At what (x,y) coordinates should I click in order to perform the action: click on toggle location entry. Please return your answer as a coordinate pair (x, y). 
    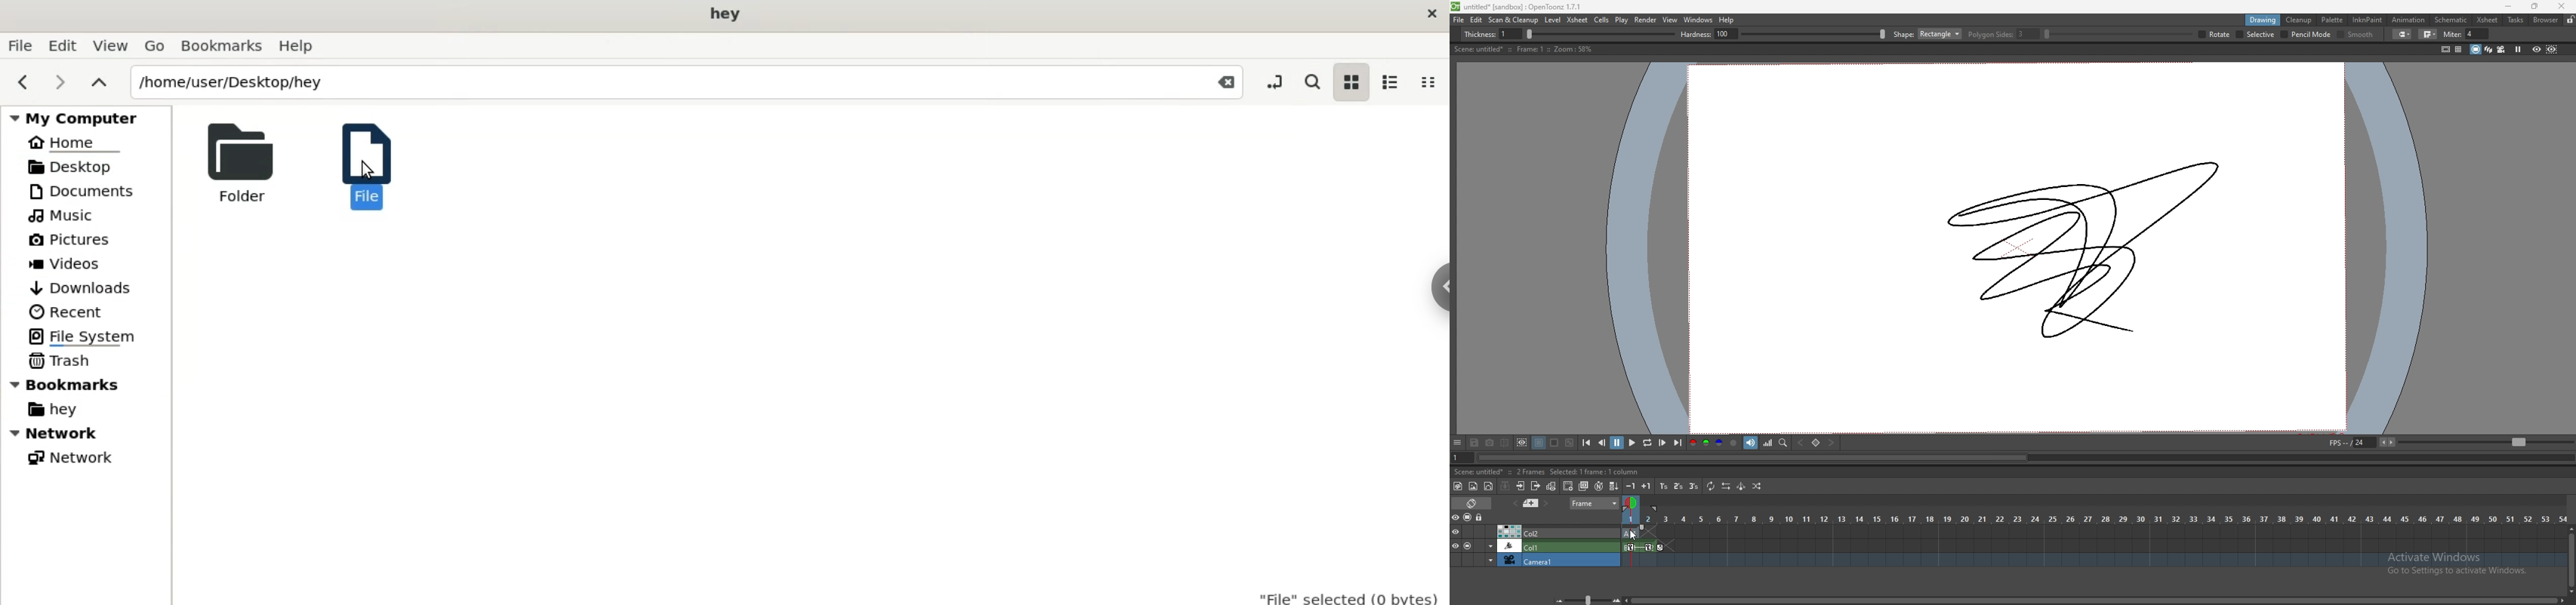
    Looking at the image, I should click on (1278, 81).